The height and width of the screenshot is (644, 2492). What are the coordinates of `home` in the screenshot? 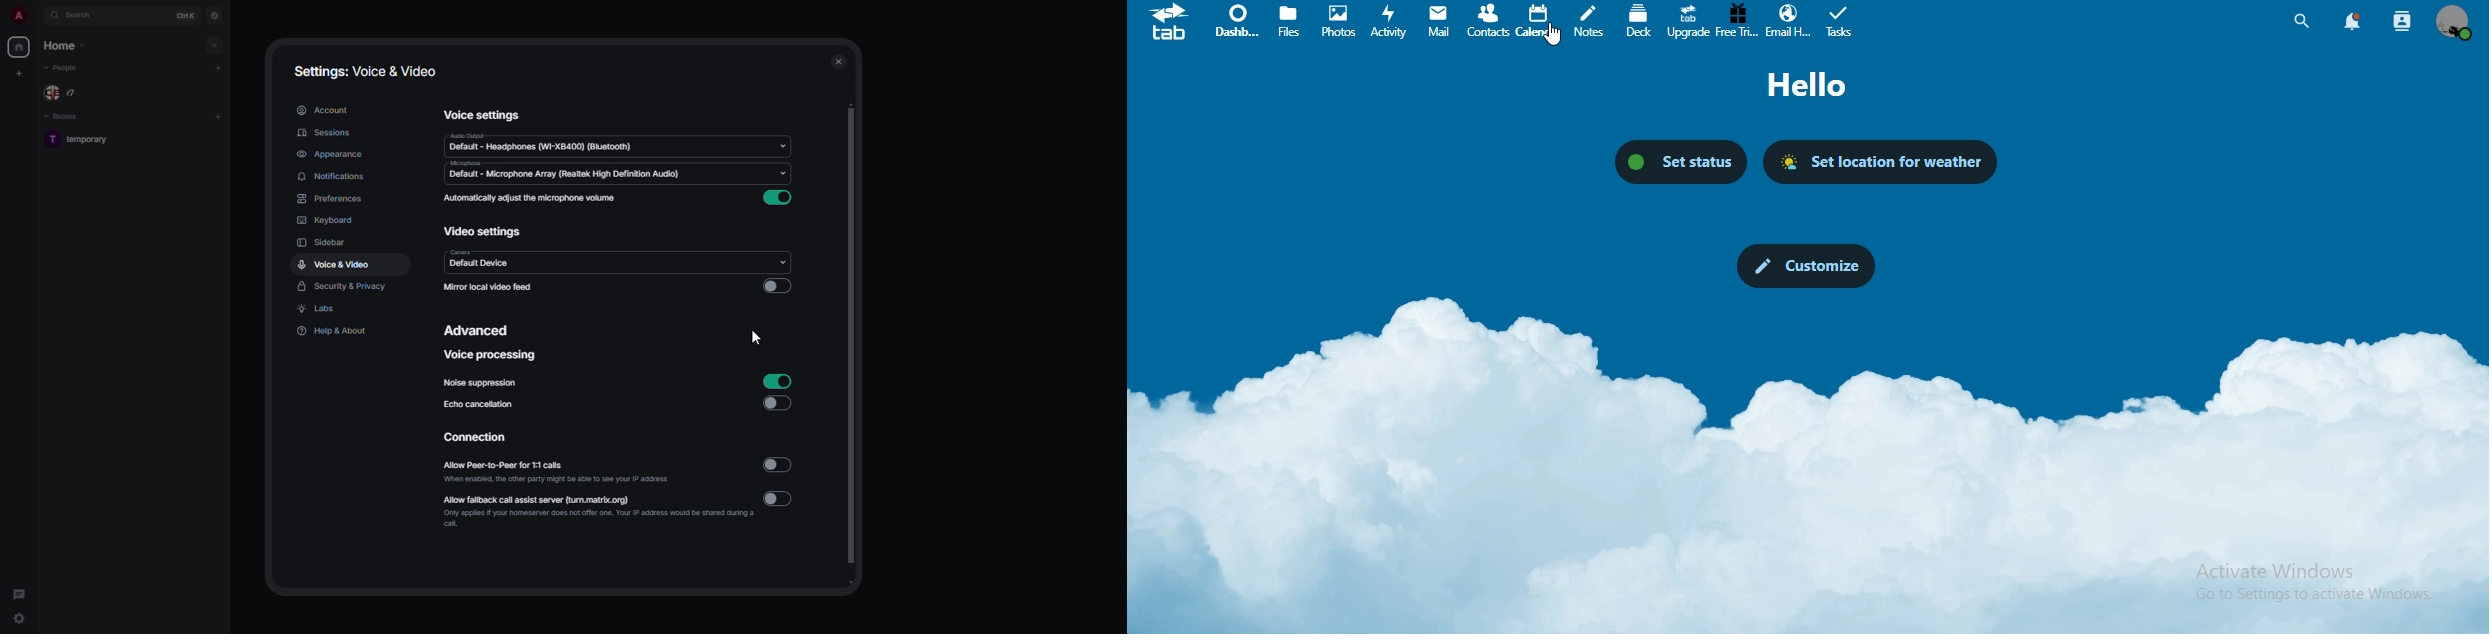 It's located at (66, 45).